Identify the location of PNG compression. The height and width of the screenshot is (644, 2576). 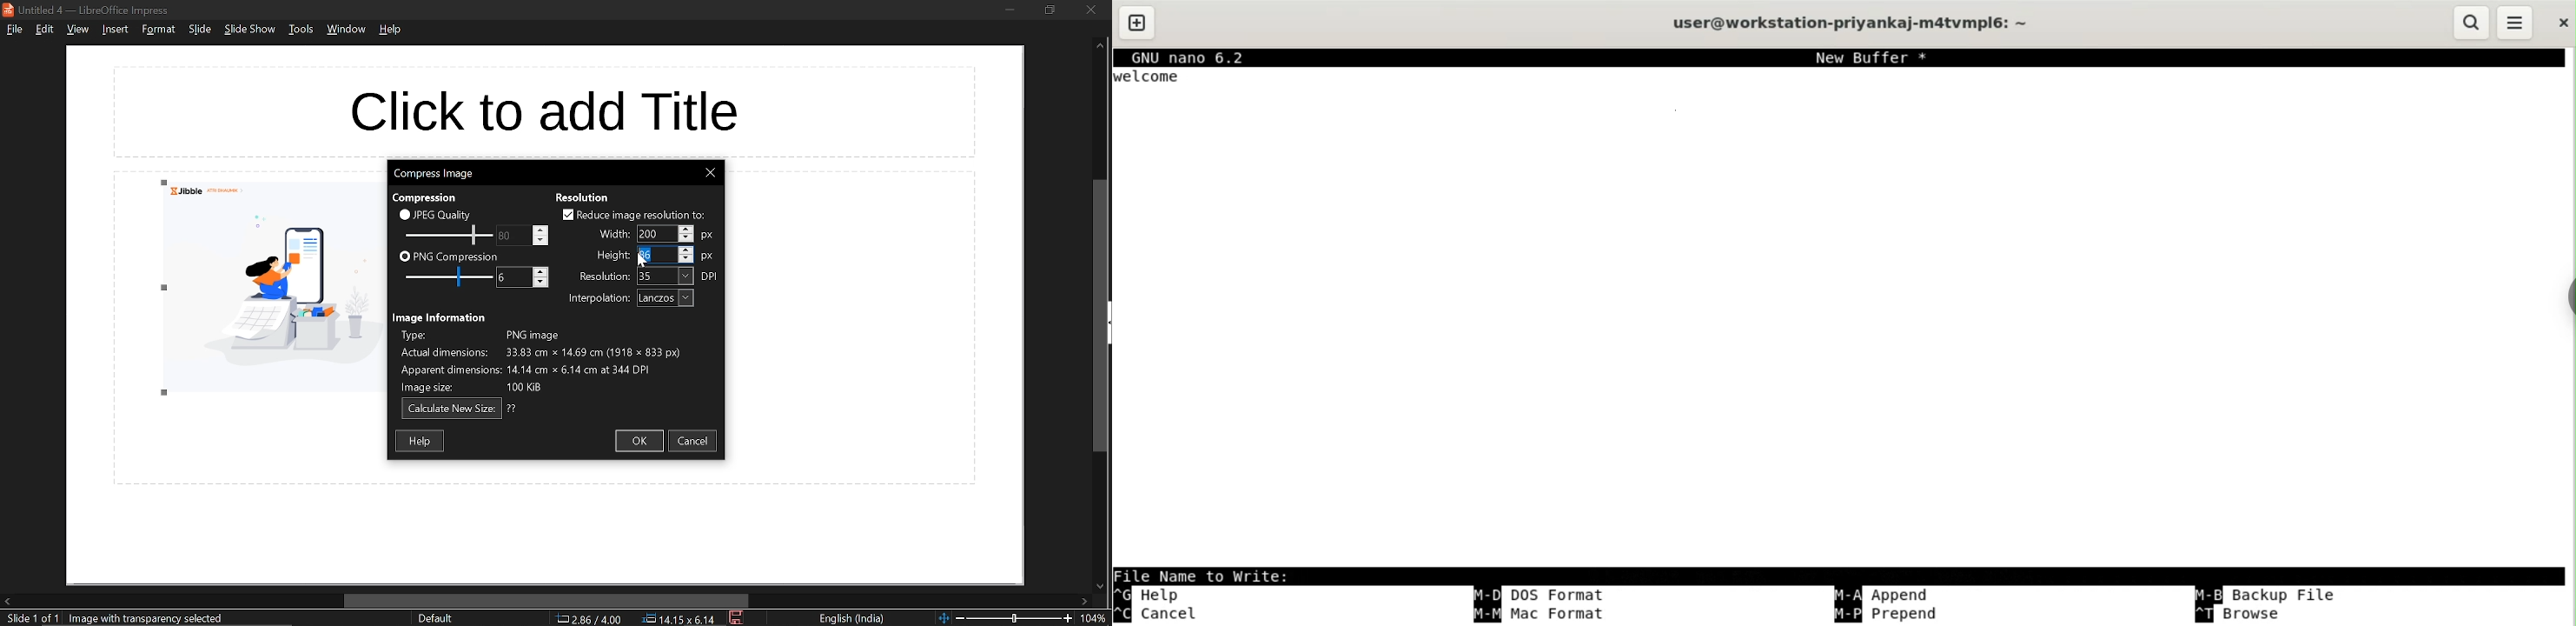
(448, 257).